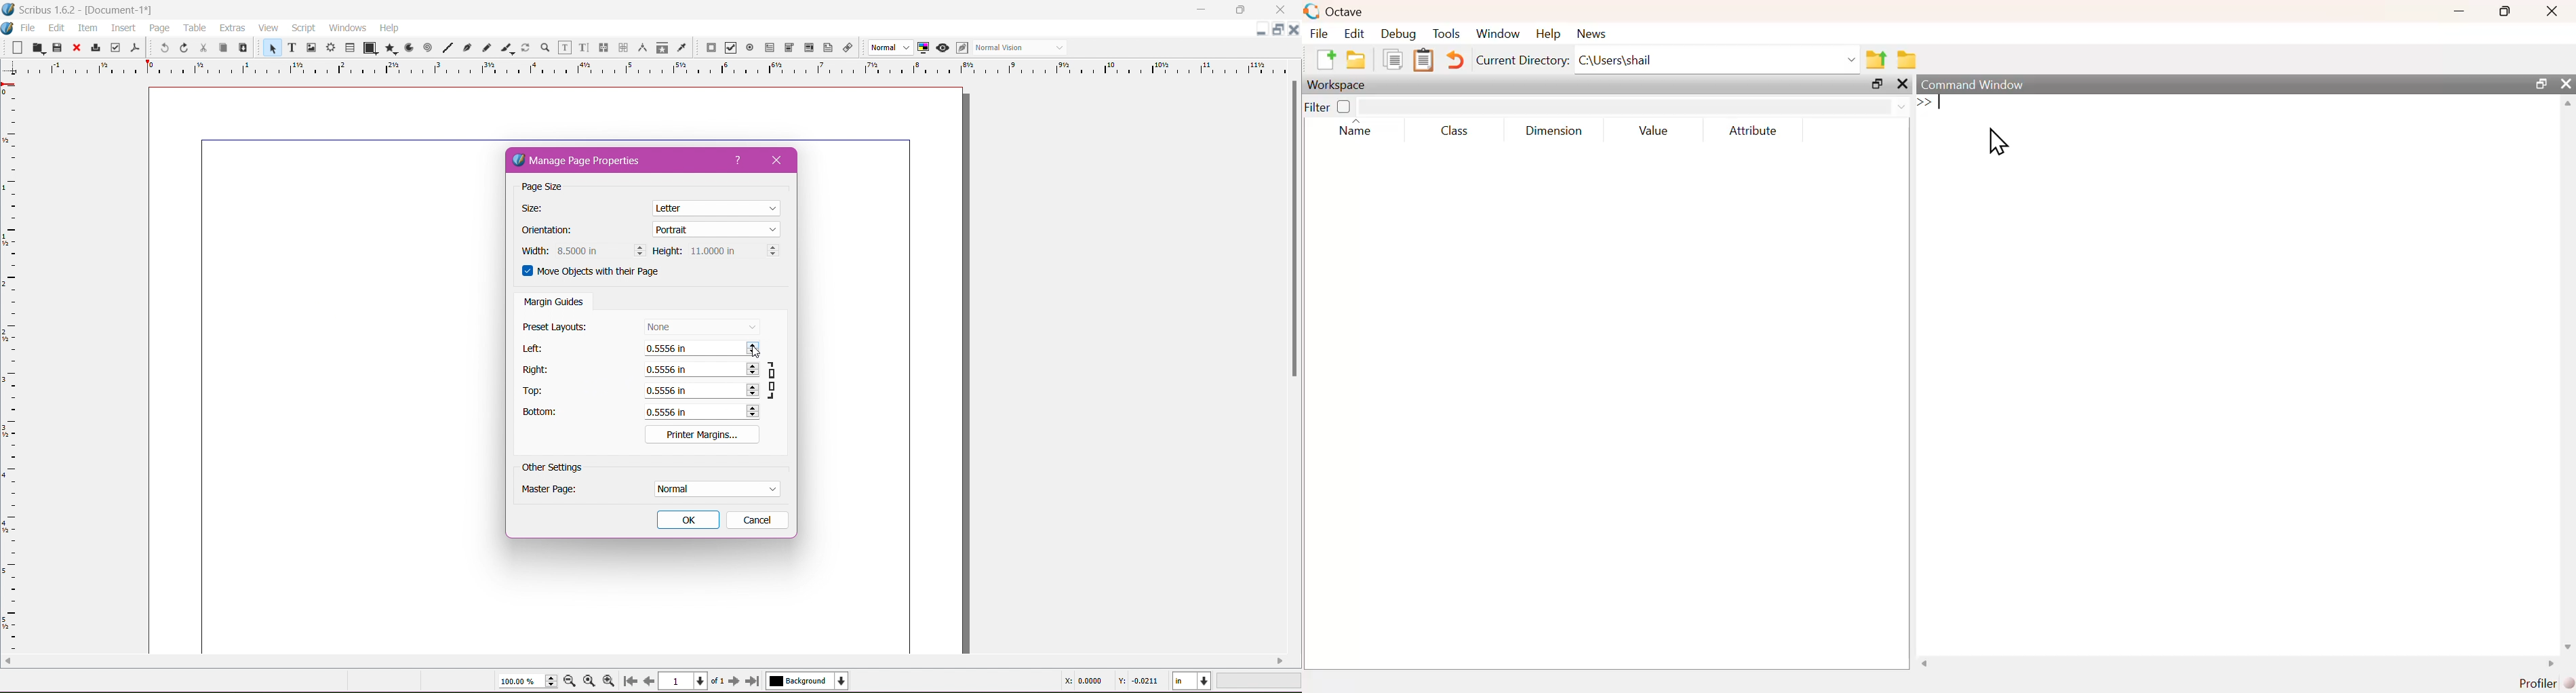  Describe the element at coordinates (1353, 35) in the screenshot. I see `edit` at that location.